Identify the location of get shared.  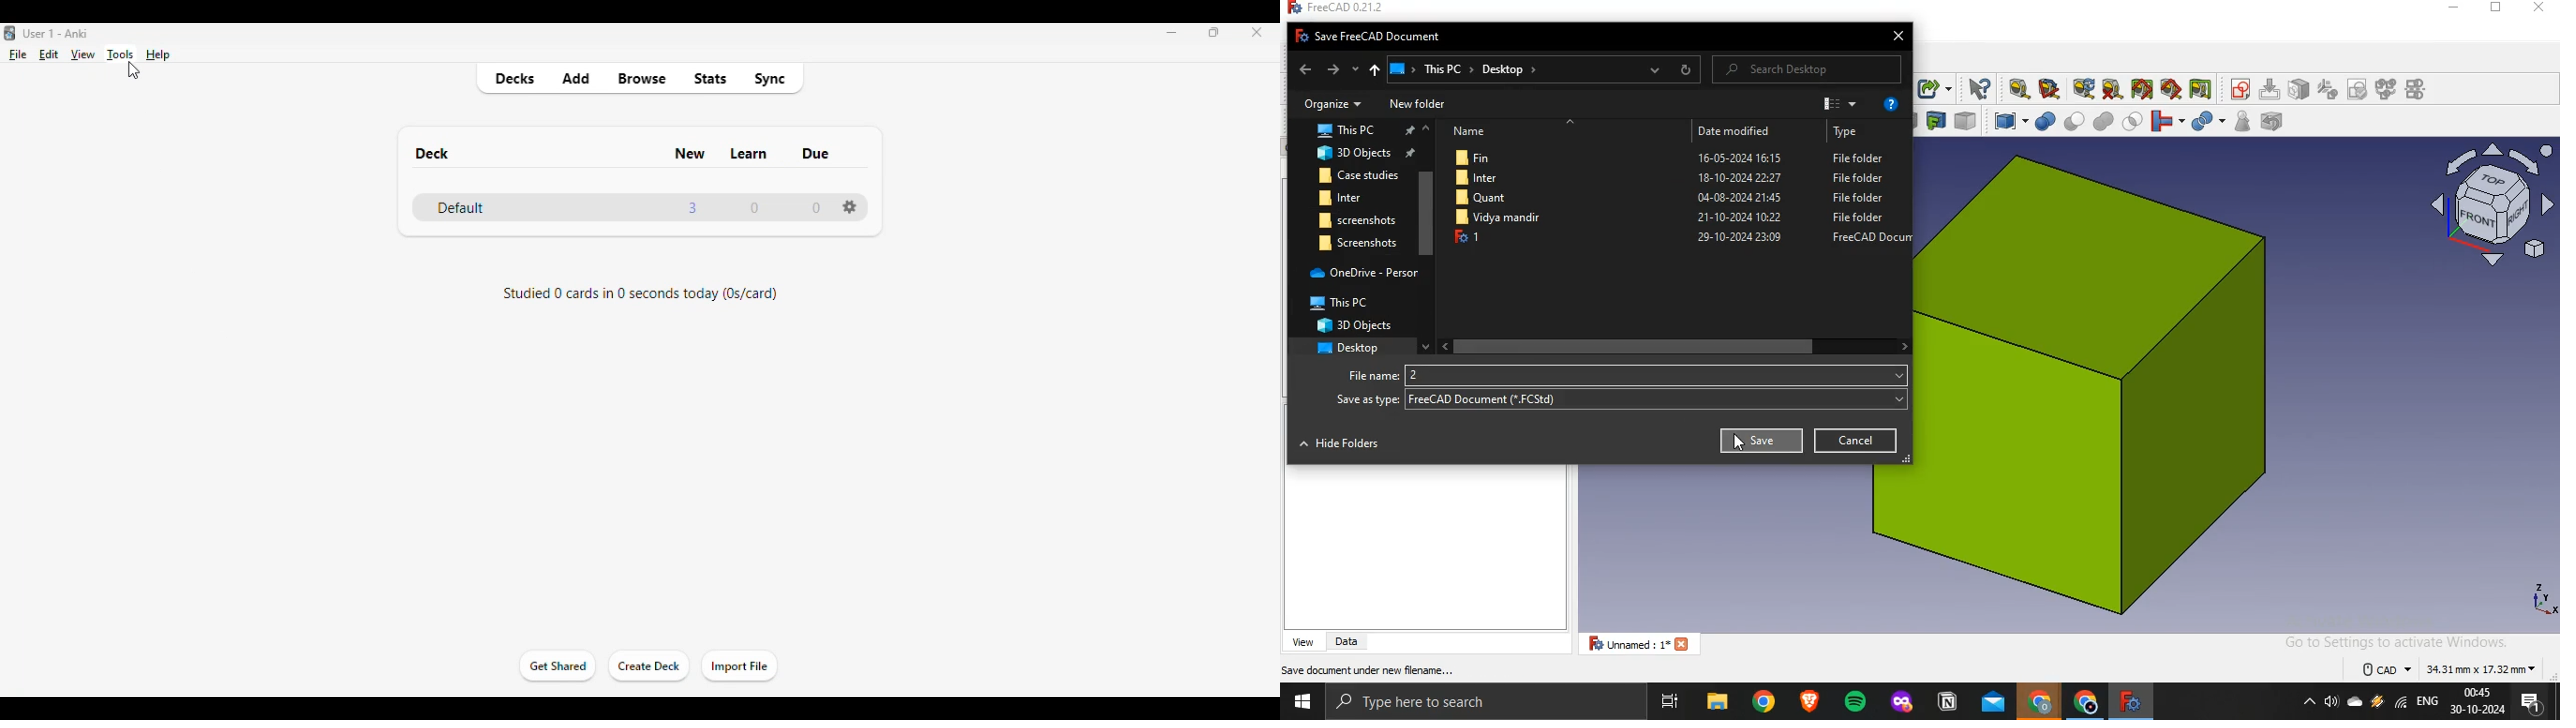
(556, 665).